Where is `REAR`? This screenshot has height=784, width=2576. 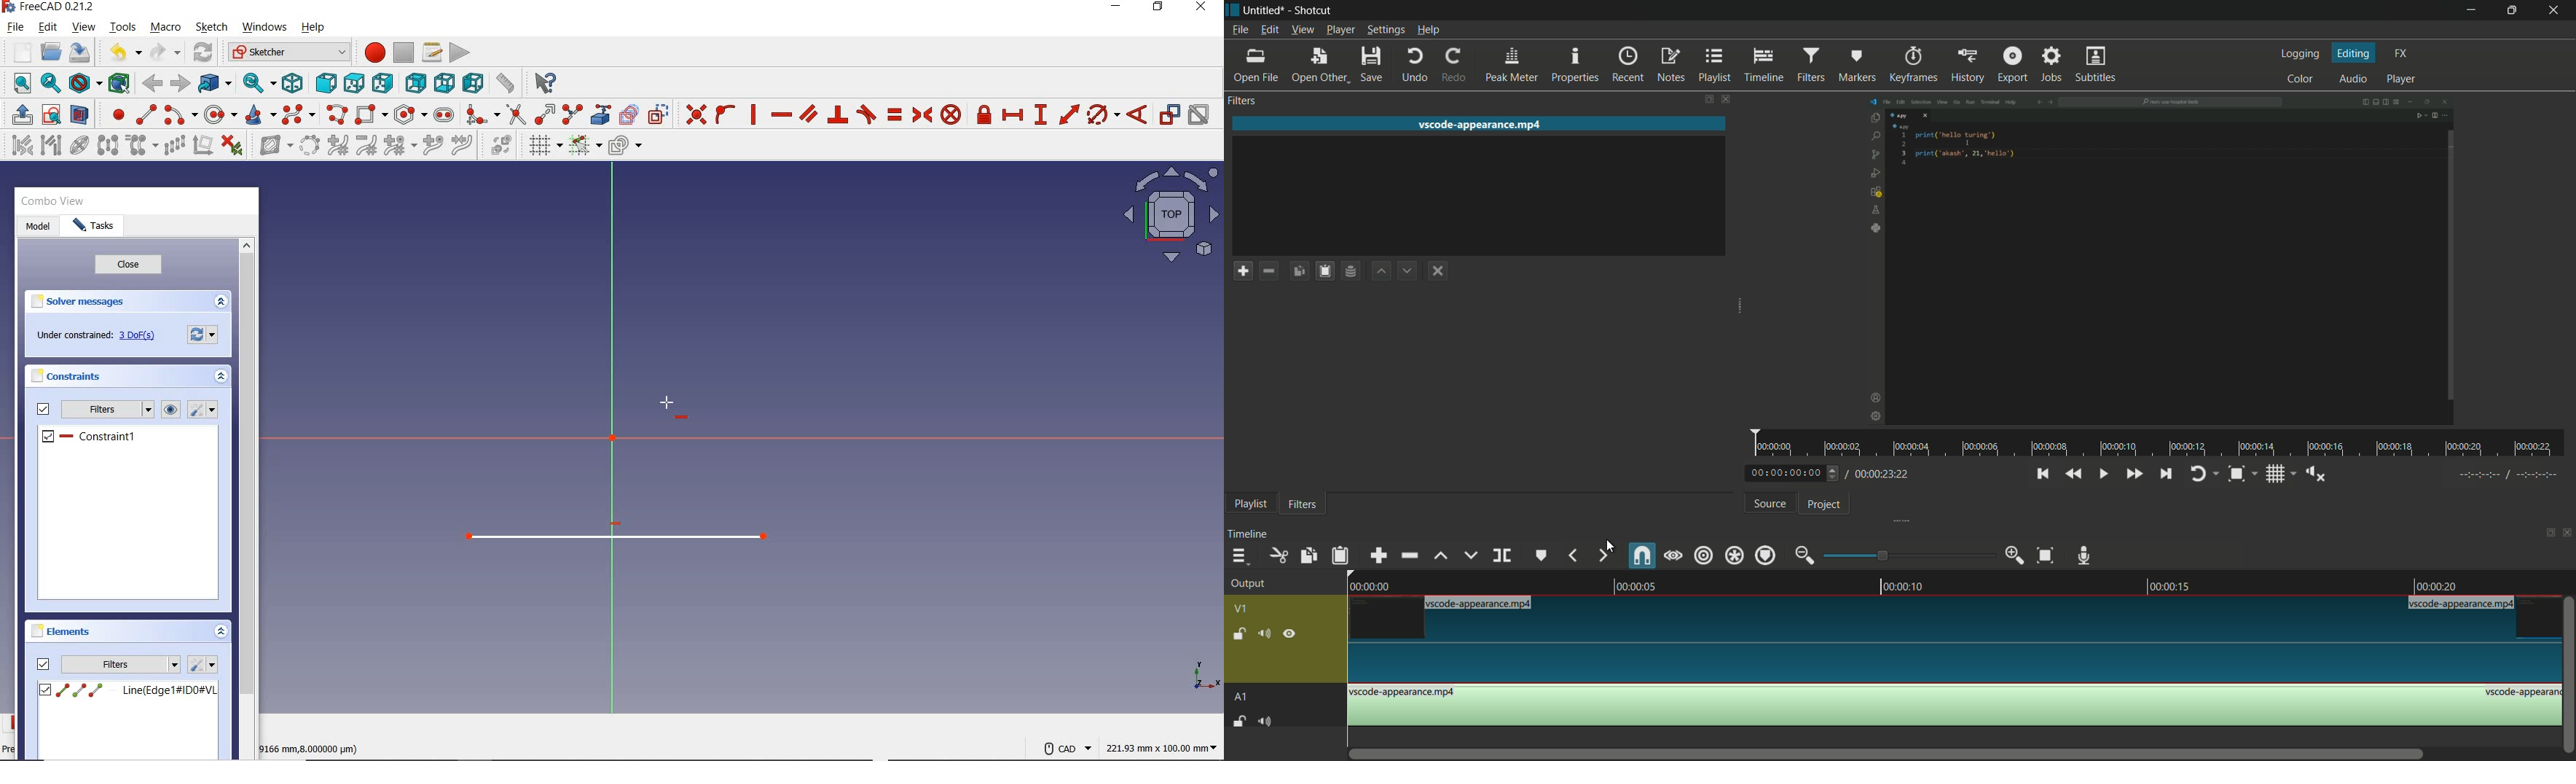
REAR is located at coordinates (414, 85).